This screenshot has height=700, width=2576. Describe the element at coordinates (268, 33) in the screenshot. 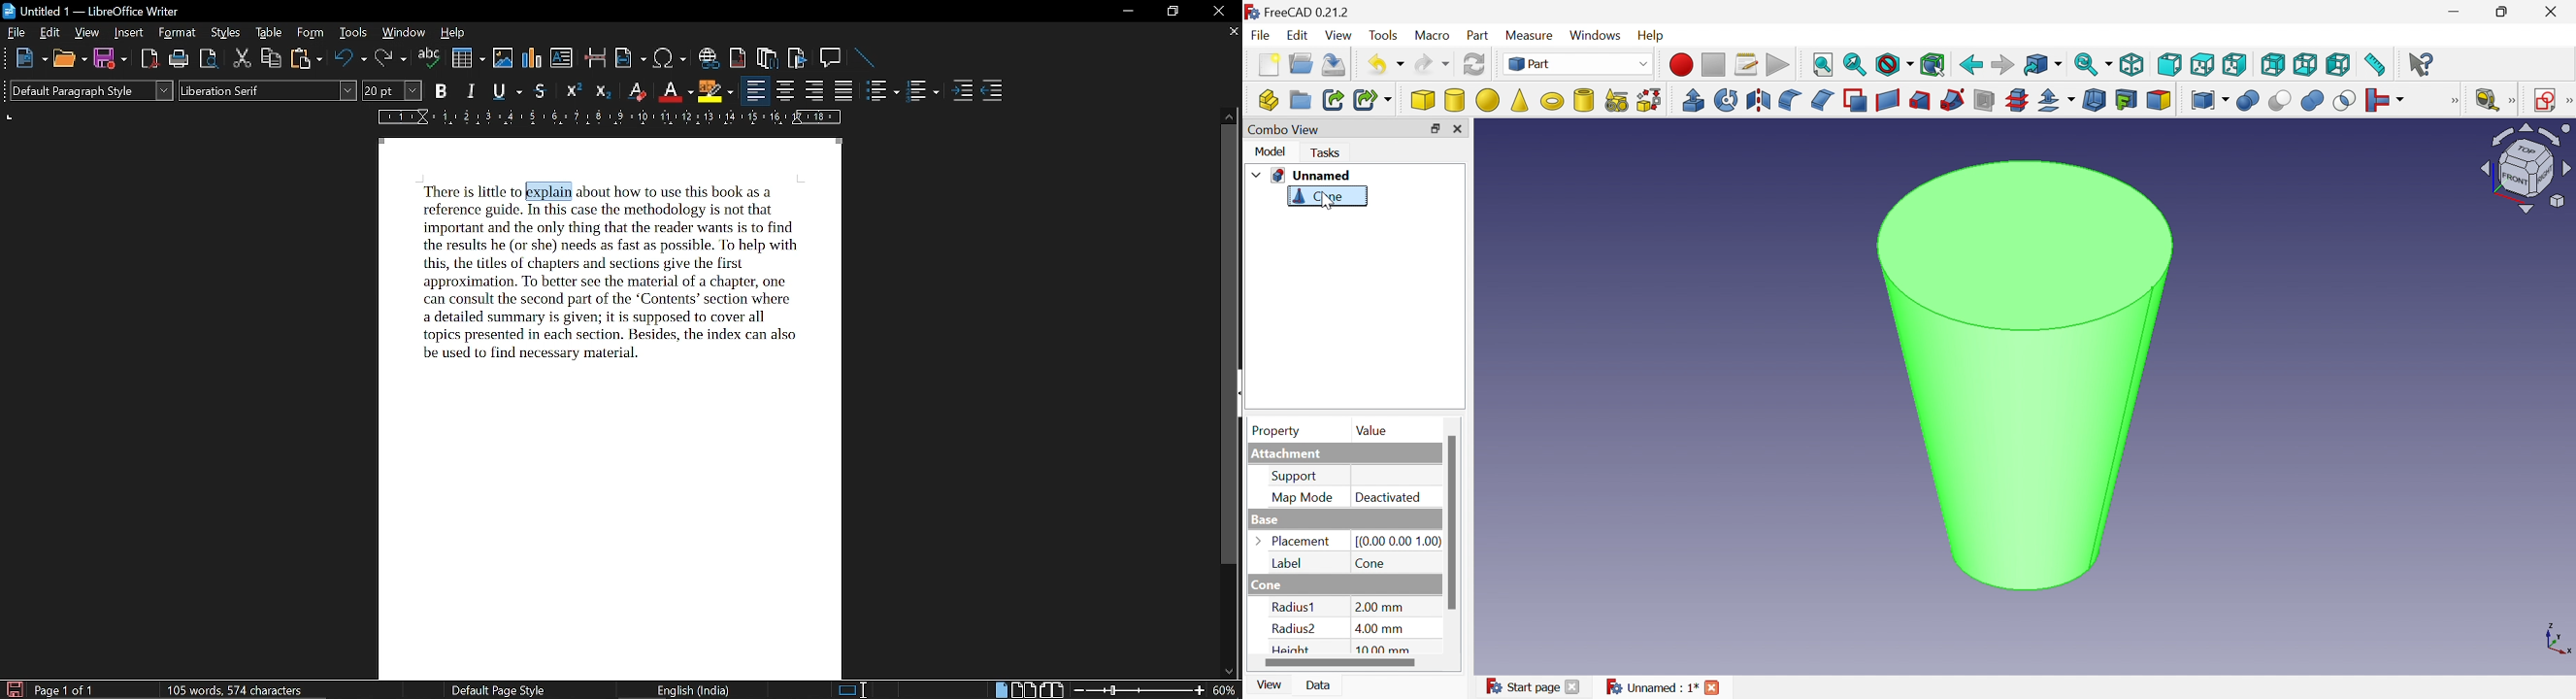

I see `table` at that location.